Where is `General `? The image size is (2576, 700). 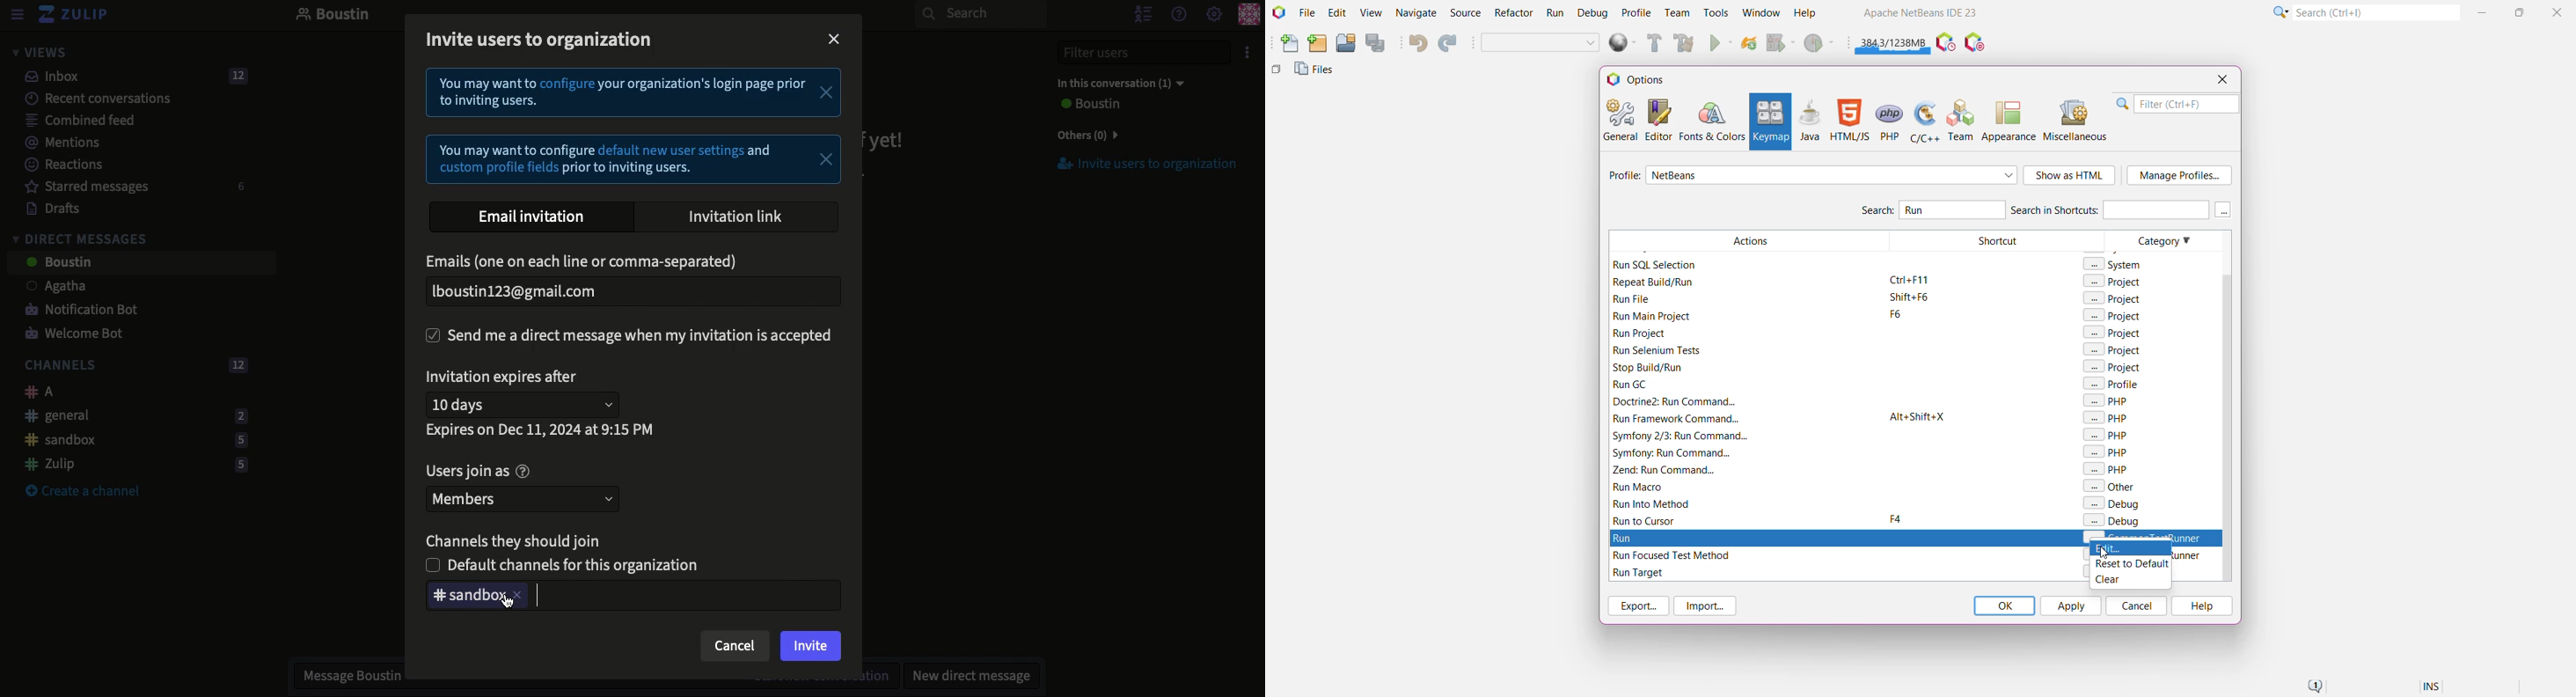 General  is located at coordinates (131, 415).